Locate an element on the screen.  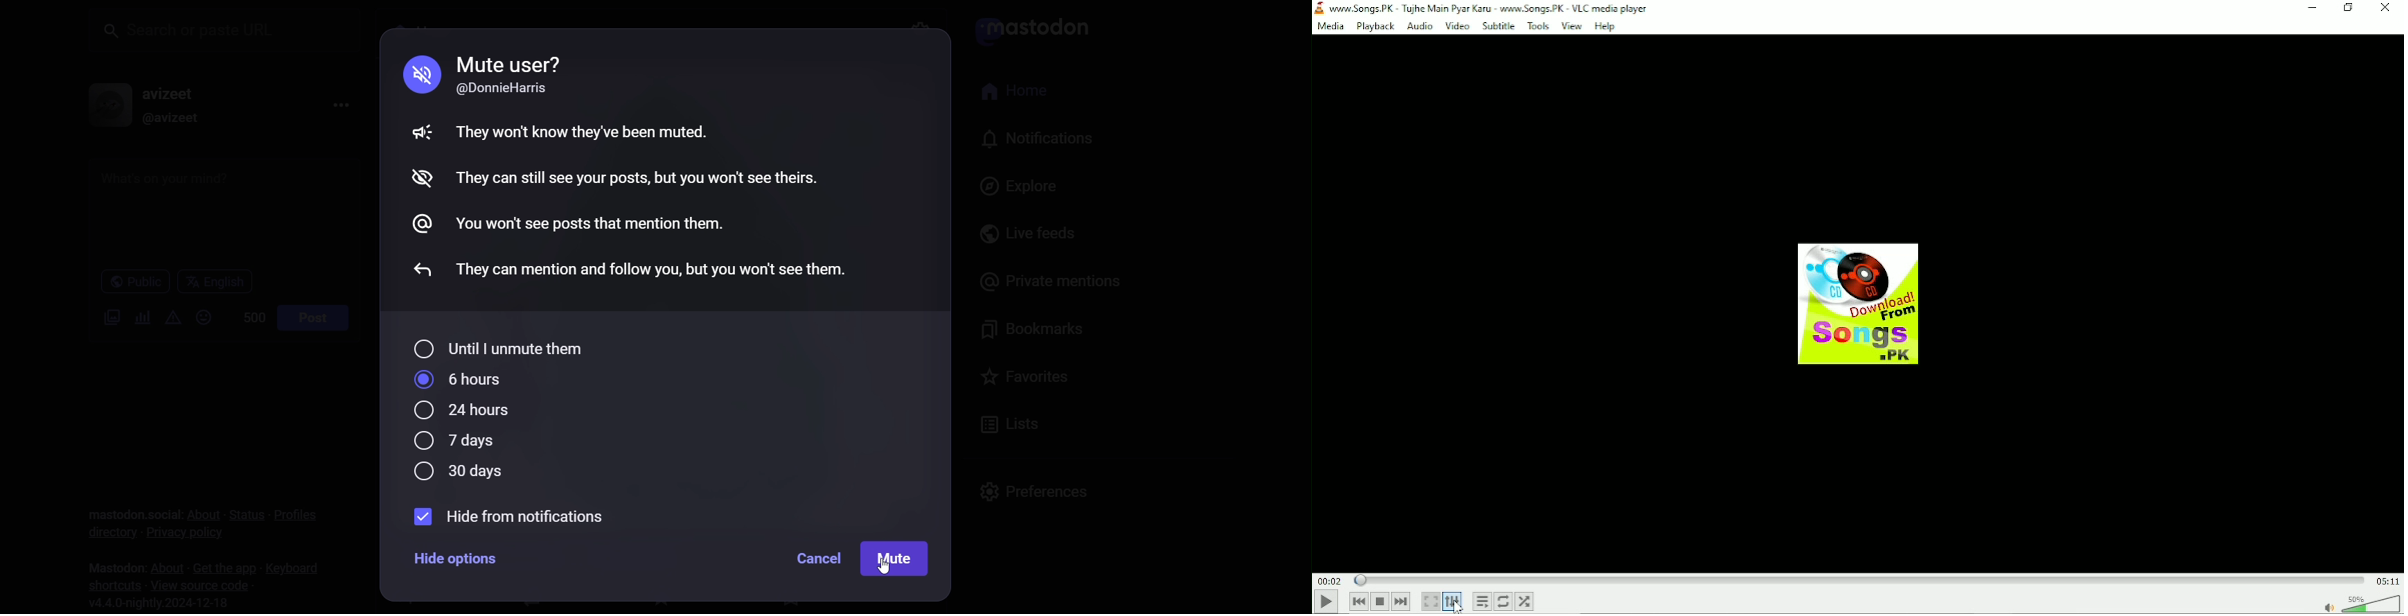
Volume is located at coordinates (2360, 602).